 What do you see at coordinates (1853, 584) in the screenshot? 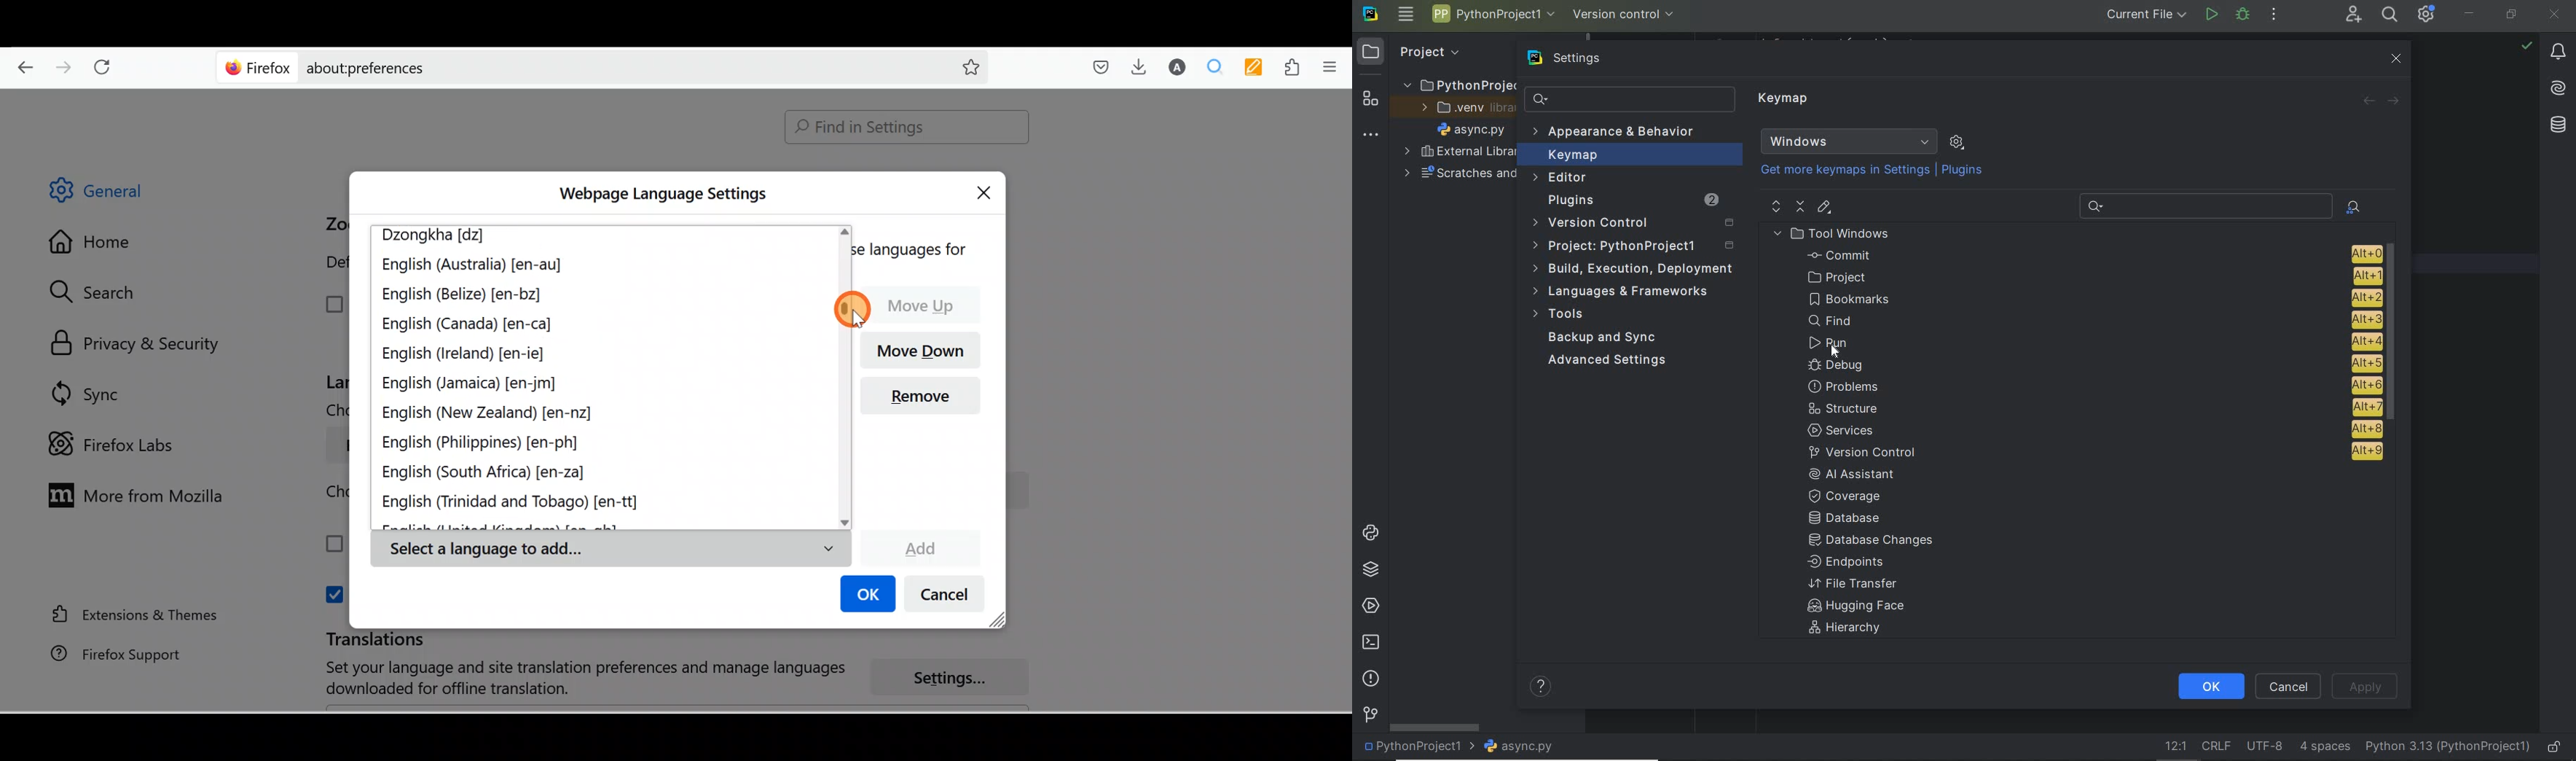
I see `File Transfer` at bounding box center [1853, 584].